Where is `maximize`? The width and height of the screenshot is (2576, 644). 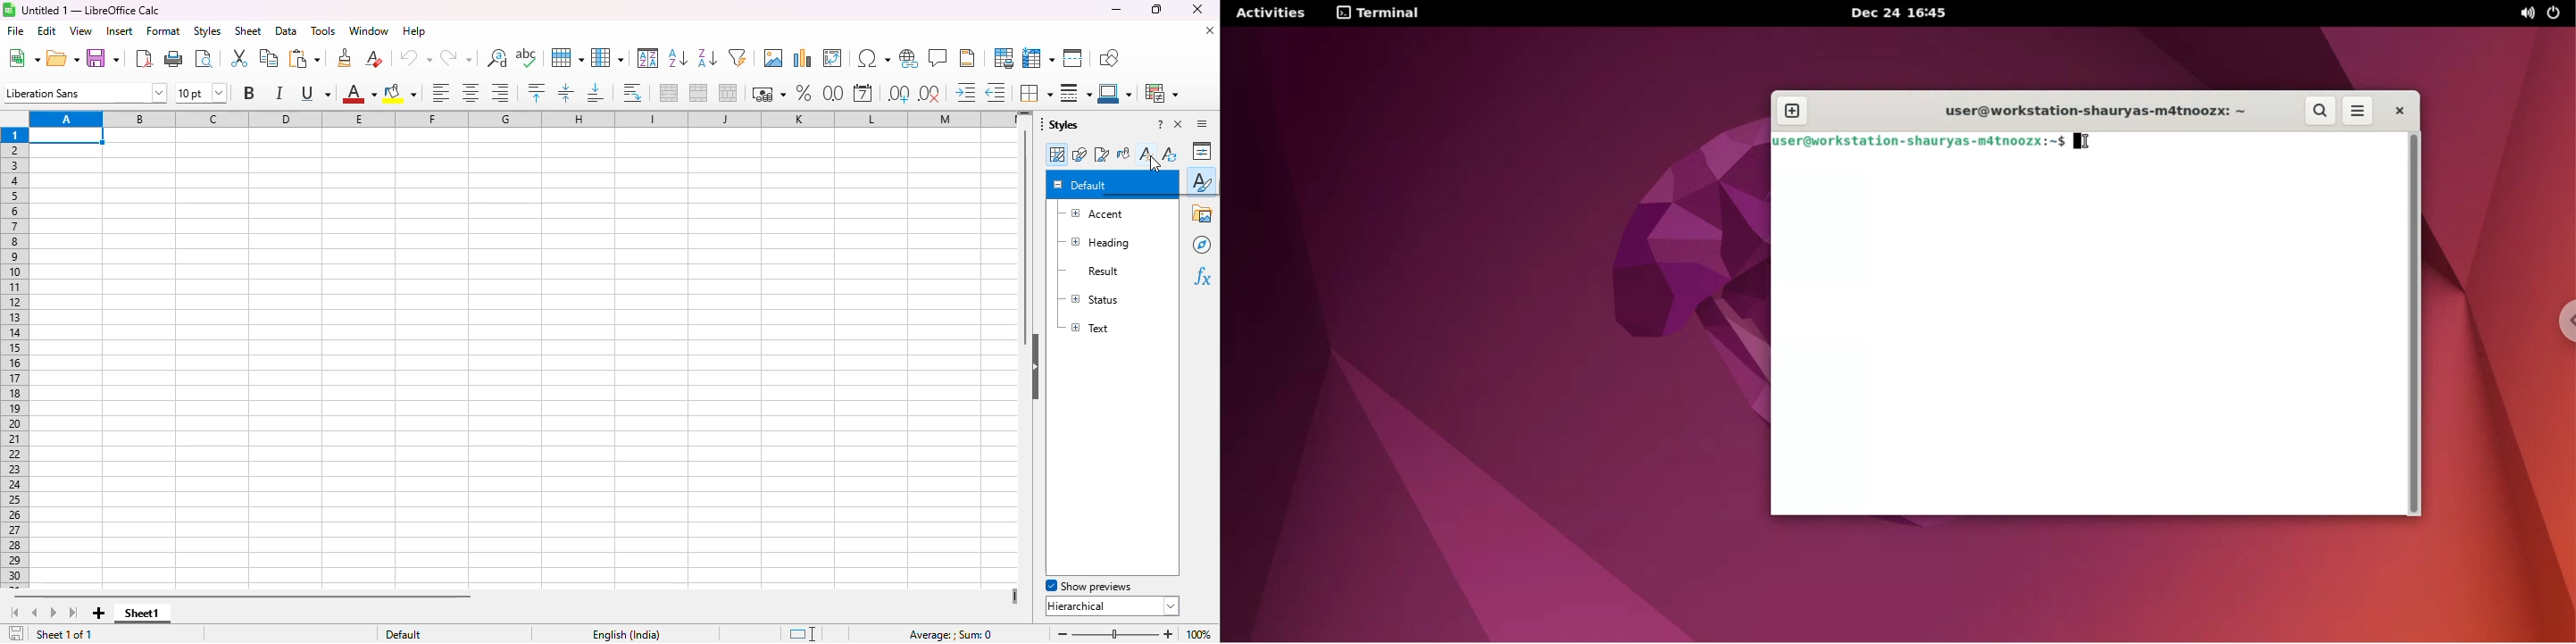
maximize is located at coordinates (1157, 9).